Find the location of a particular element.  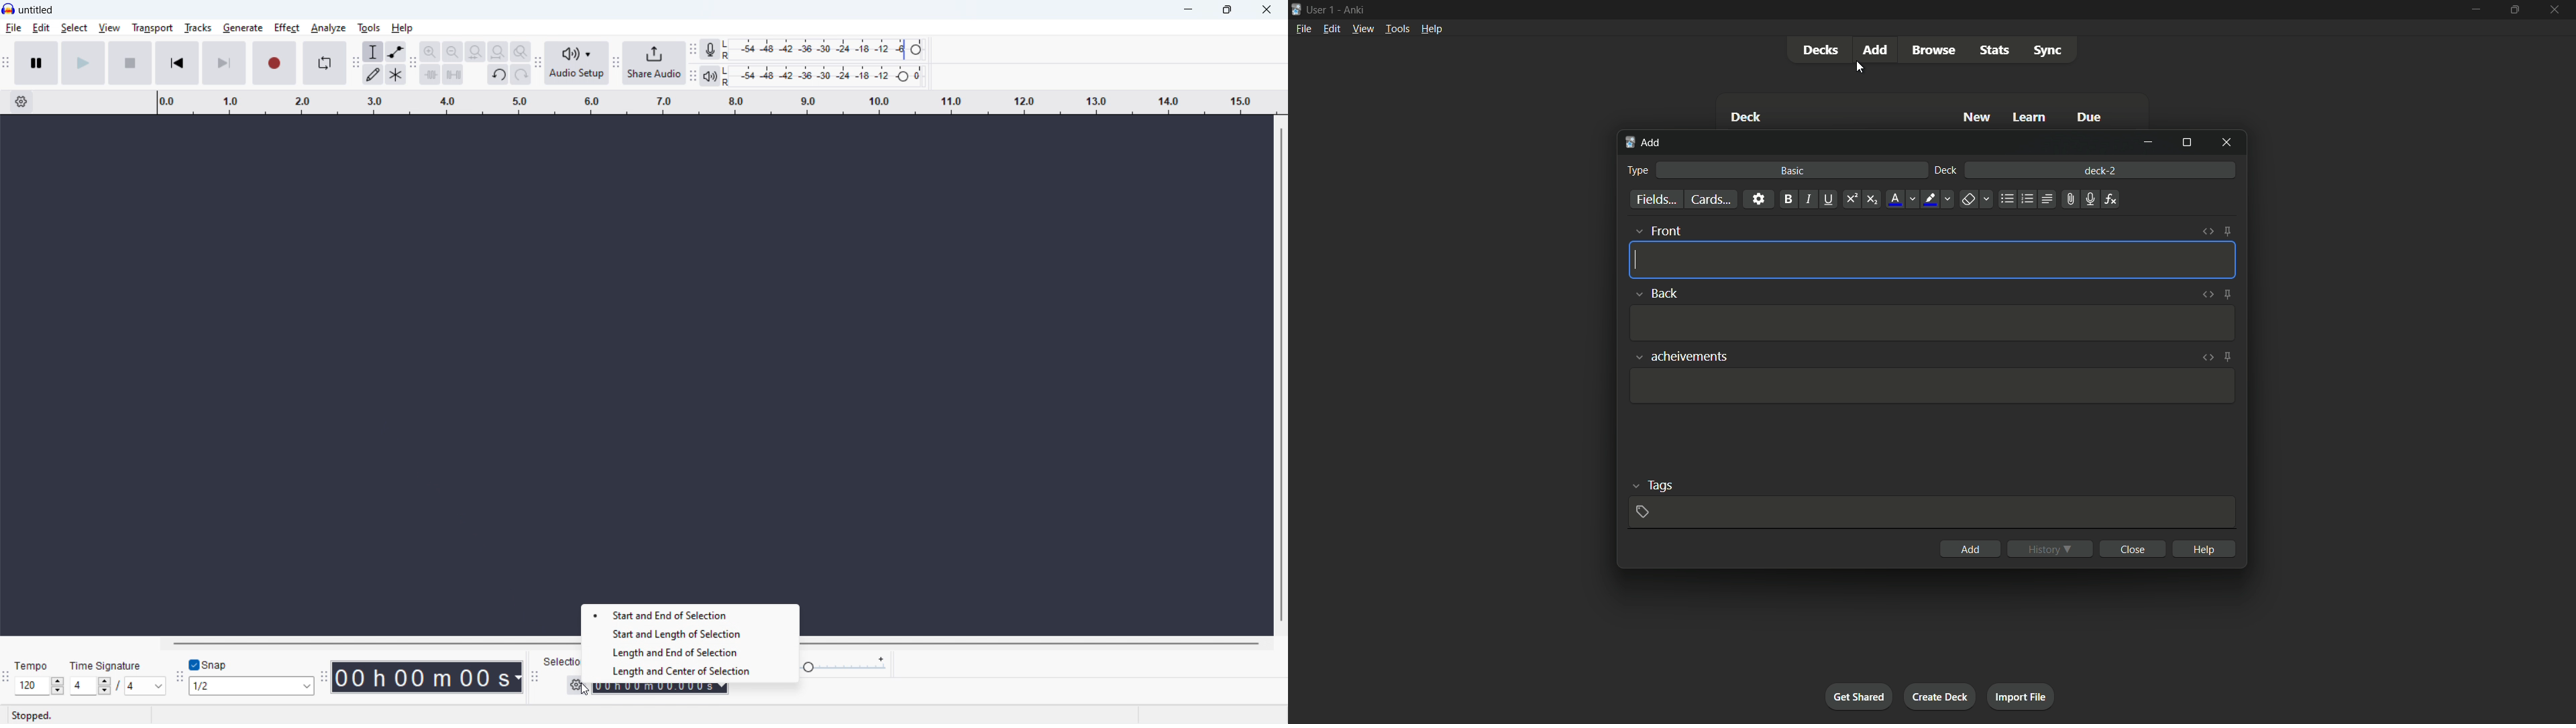

time signature is located at coordinates (107, 666).